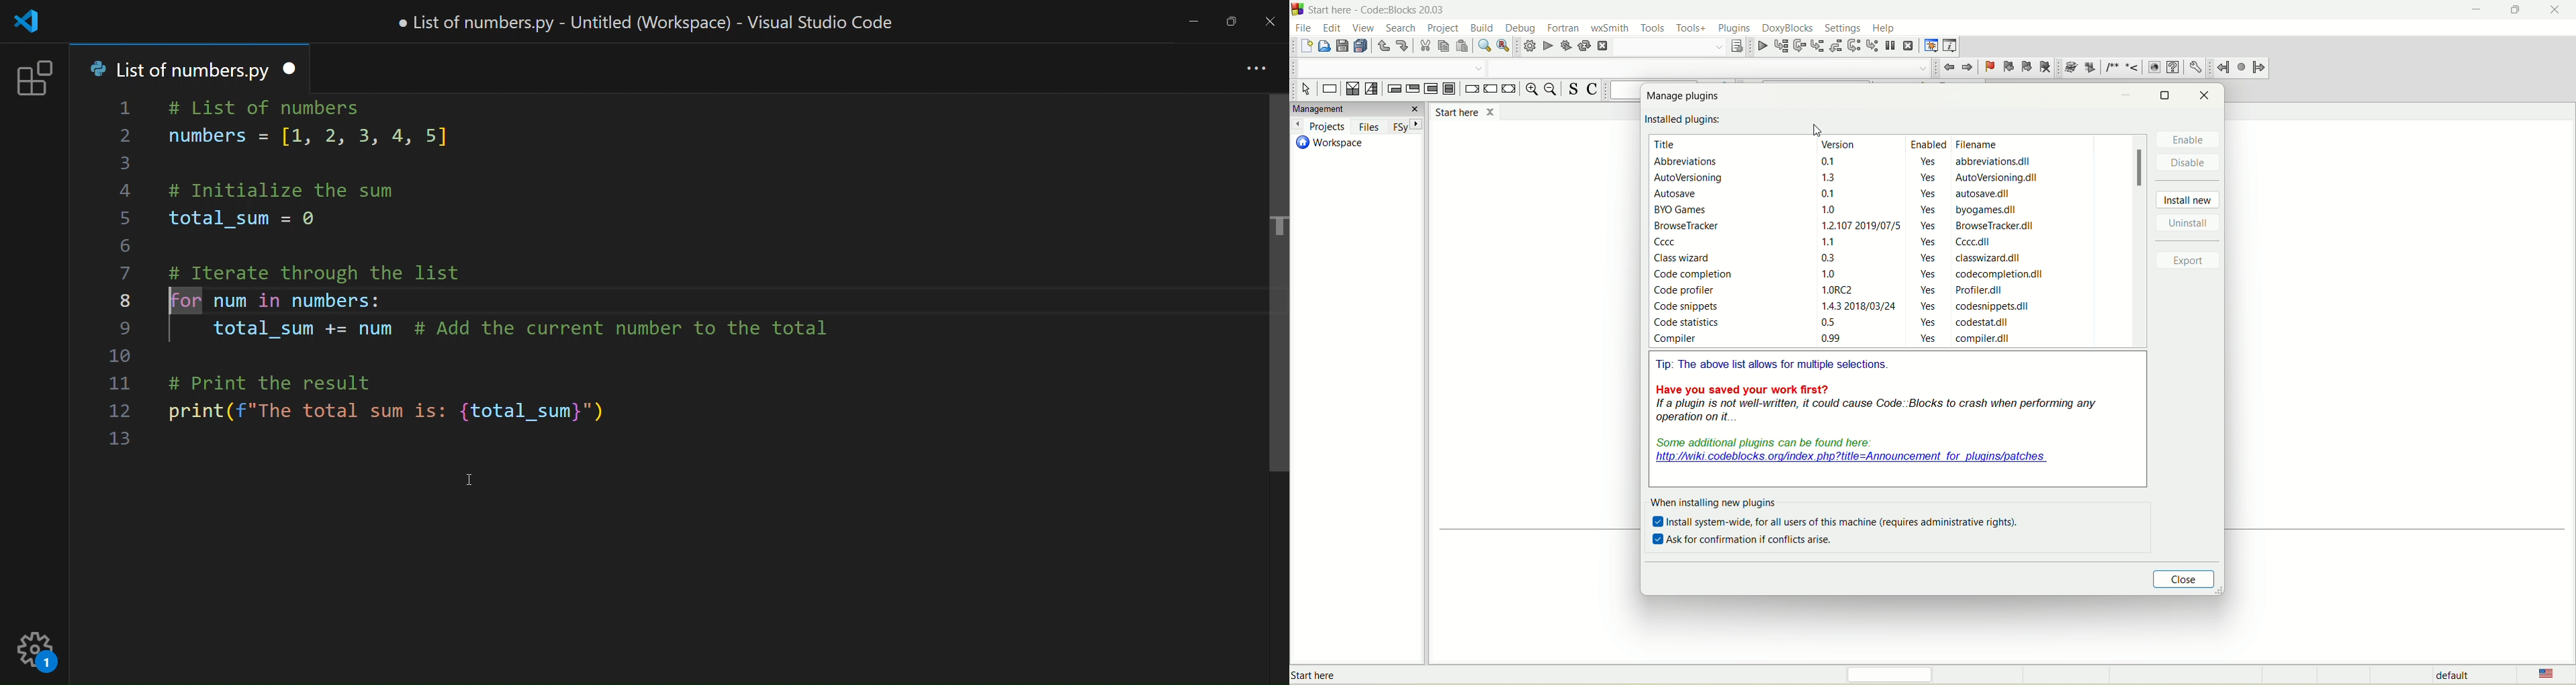  What do you see at coordinates (1423, 48) in the screenshot?
I see `cut` at bounding box center [1423, 48].